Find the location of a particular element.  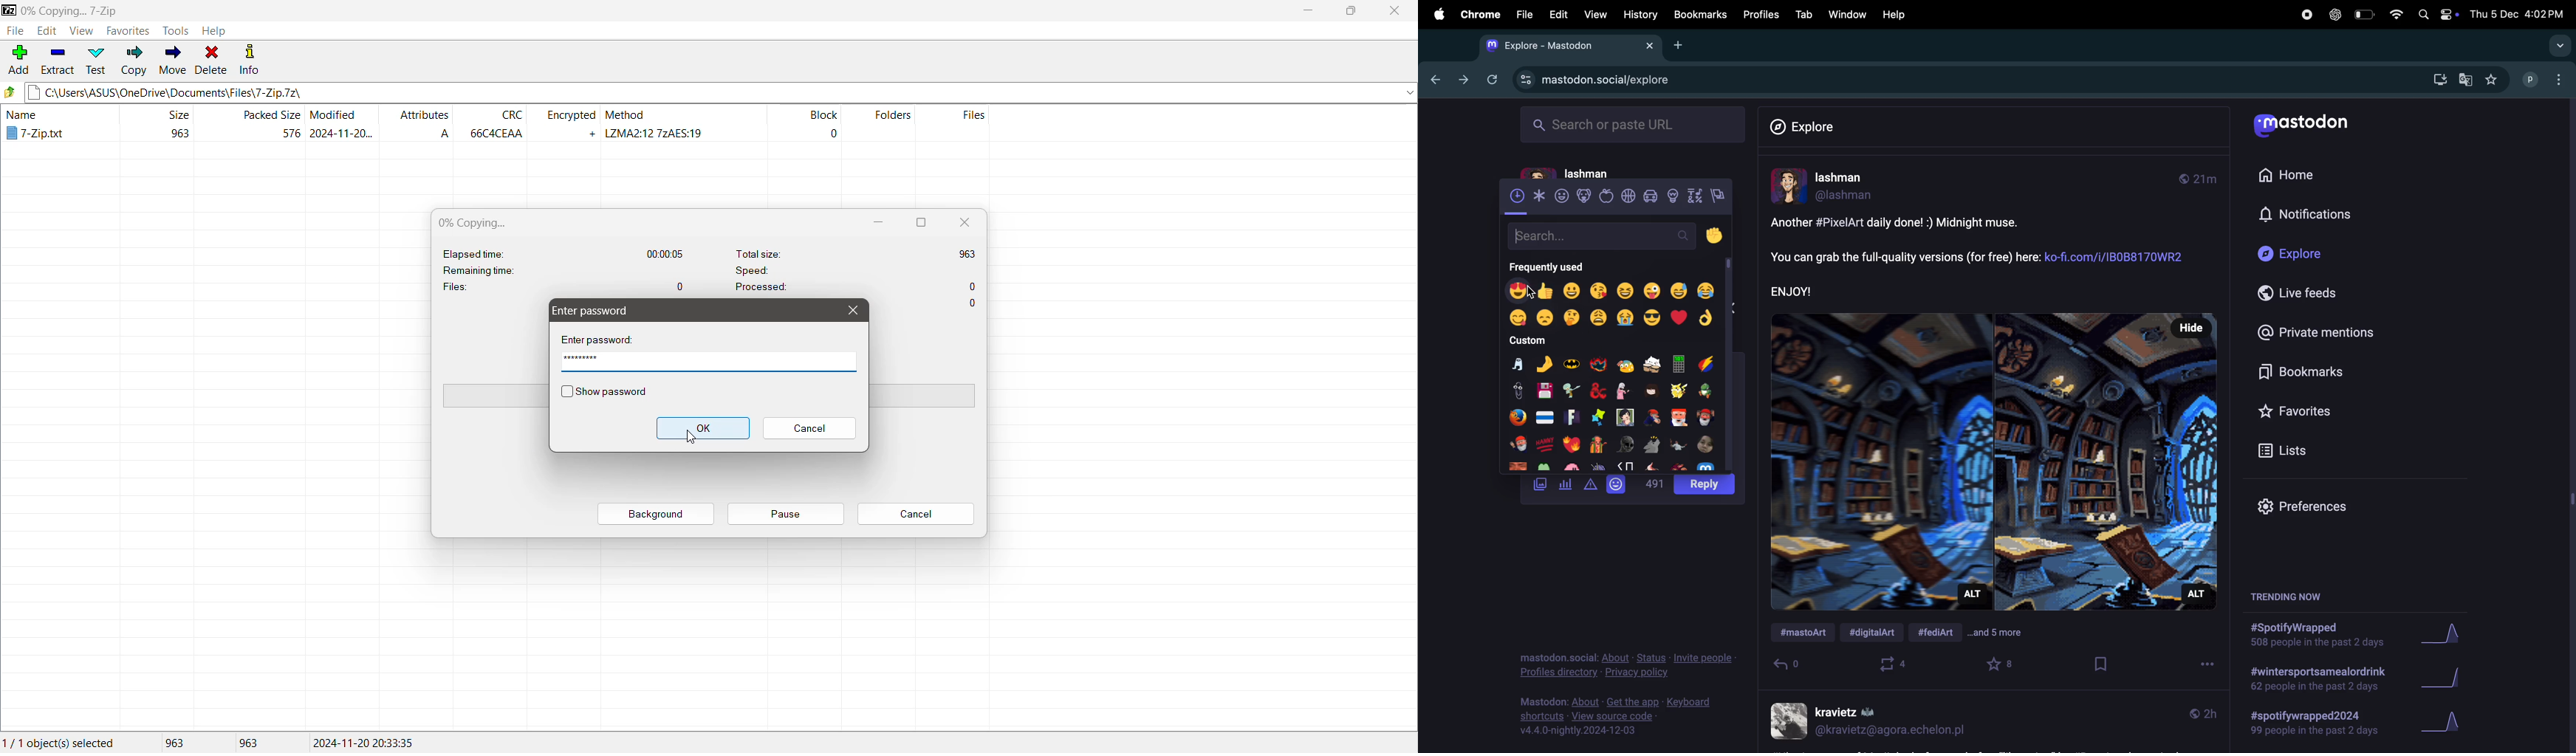

custom is located at coordinates (1531, 339).